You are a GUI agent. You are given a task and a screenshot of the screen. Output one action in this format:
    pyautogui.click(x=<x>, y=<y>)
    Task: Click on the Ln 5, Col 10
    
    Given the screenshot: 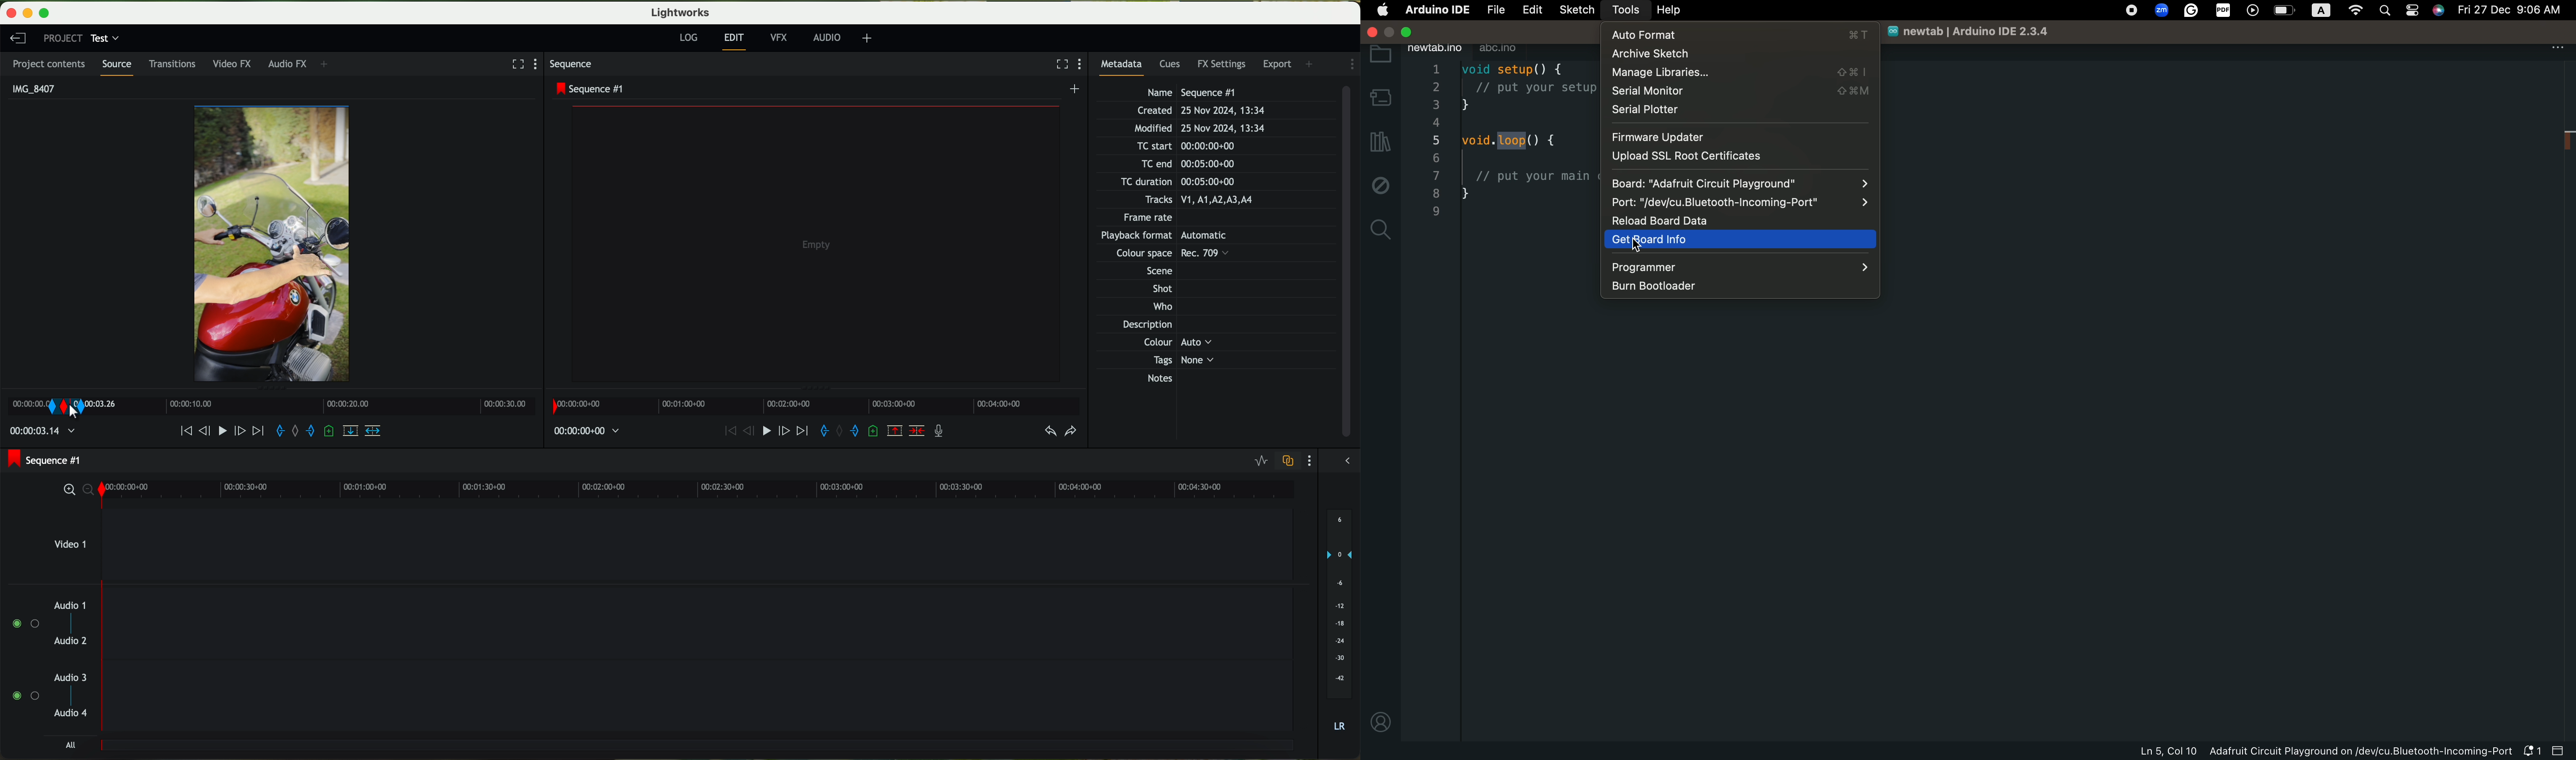 What is the action you would take?
    pyautogui.click(x=2170, y=752)
    